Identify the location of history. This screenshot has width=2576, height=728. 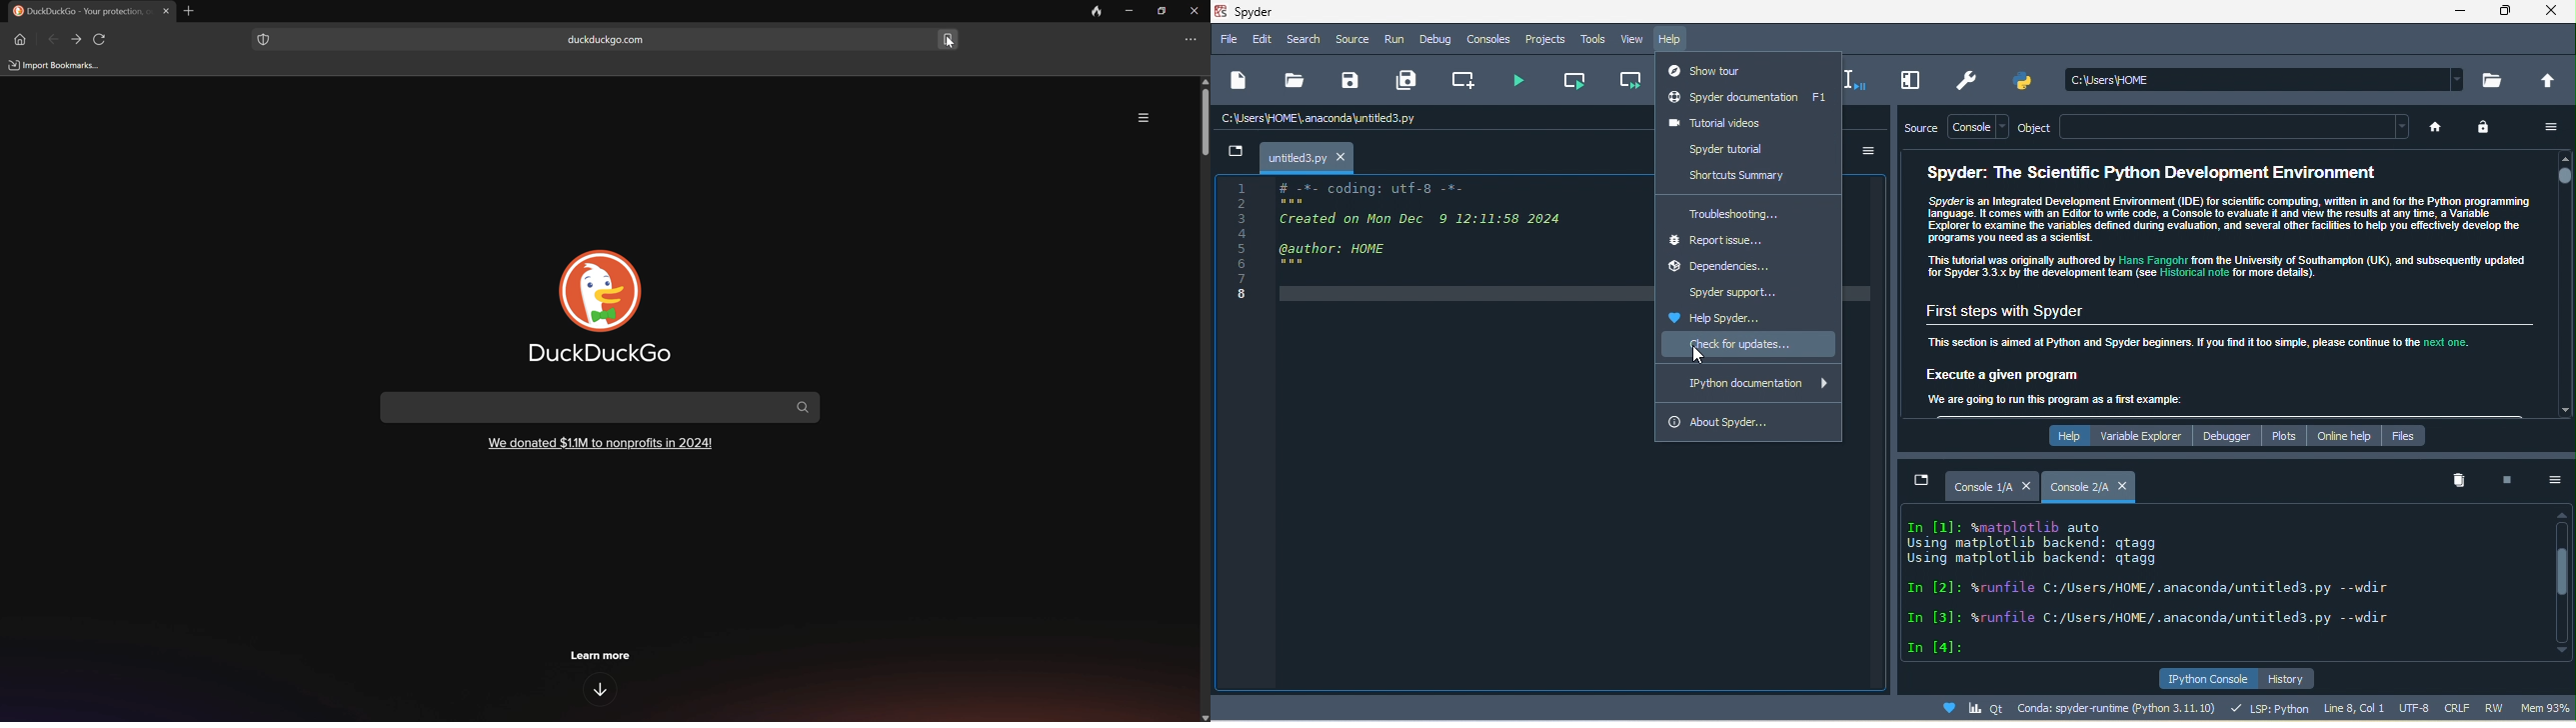
(2299, 677).